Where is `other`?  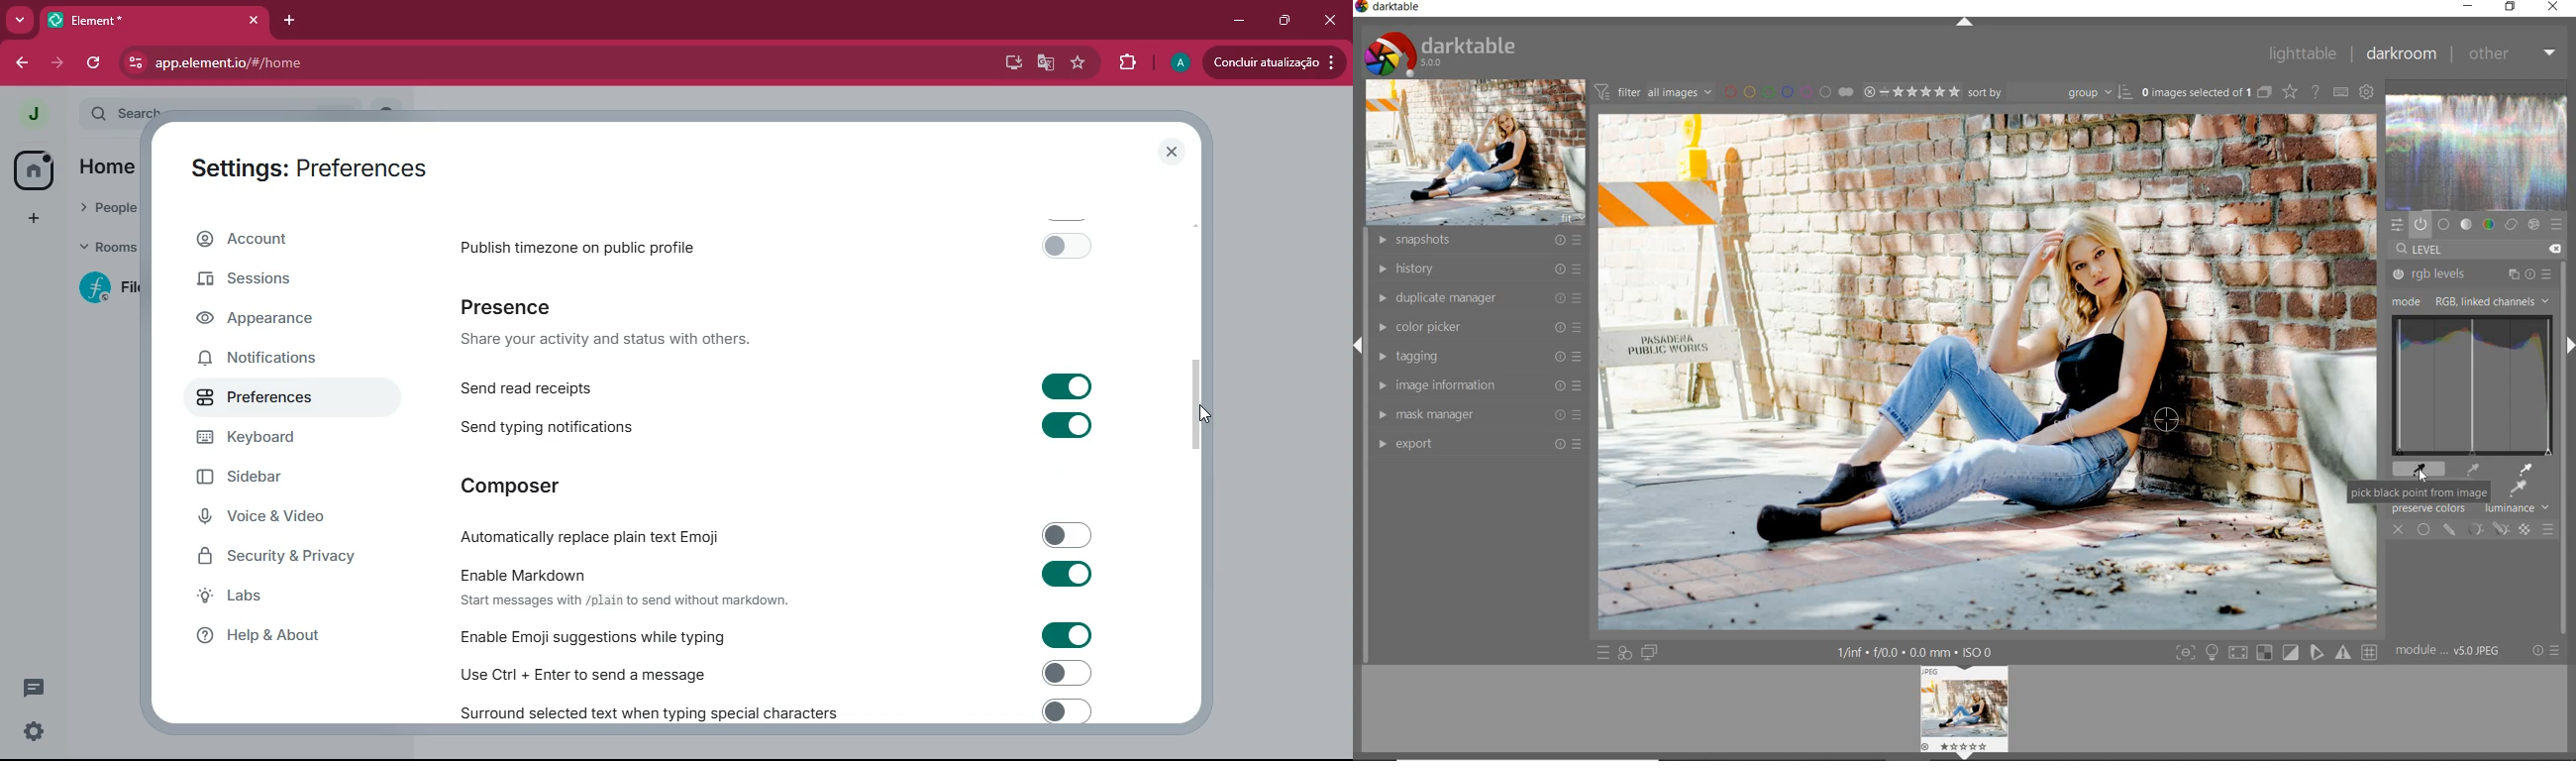 other is located at coordinates (2512, 55).